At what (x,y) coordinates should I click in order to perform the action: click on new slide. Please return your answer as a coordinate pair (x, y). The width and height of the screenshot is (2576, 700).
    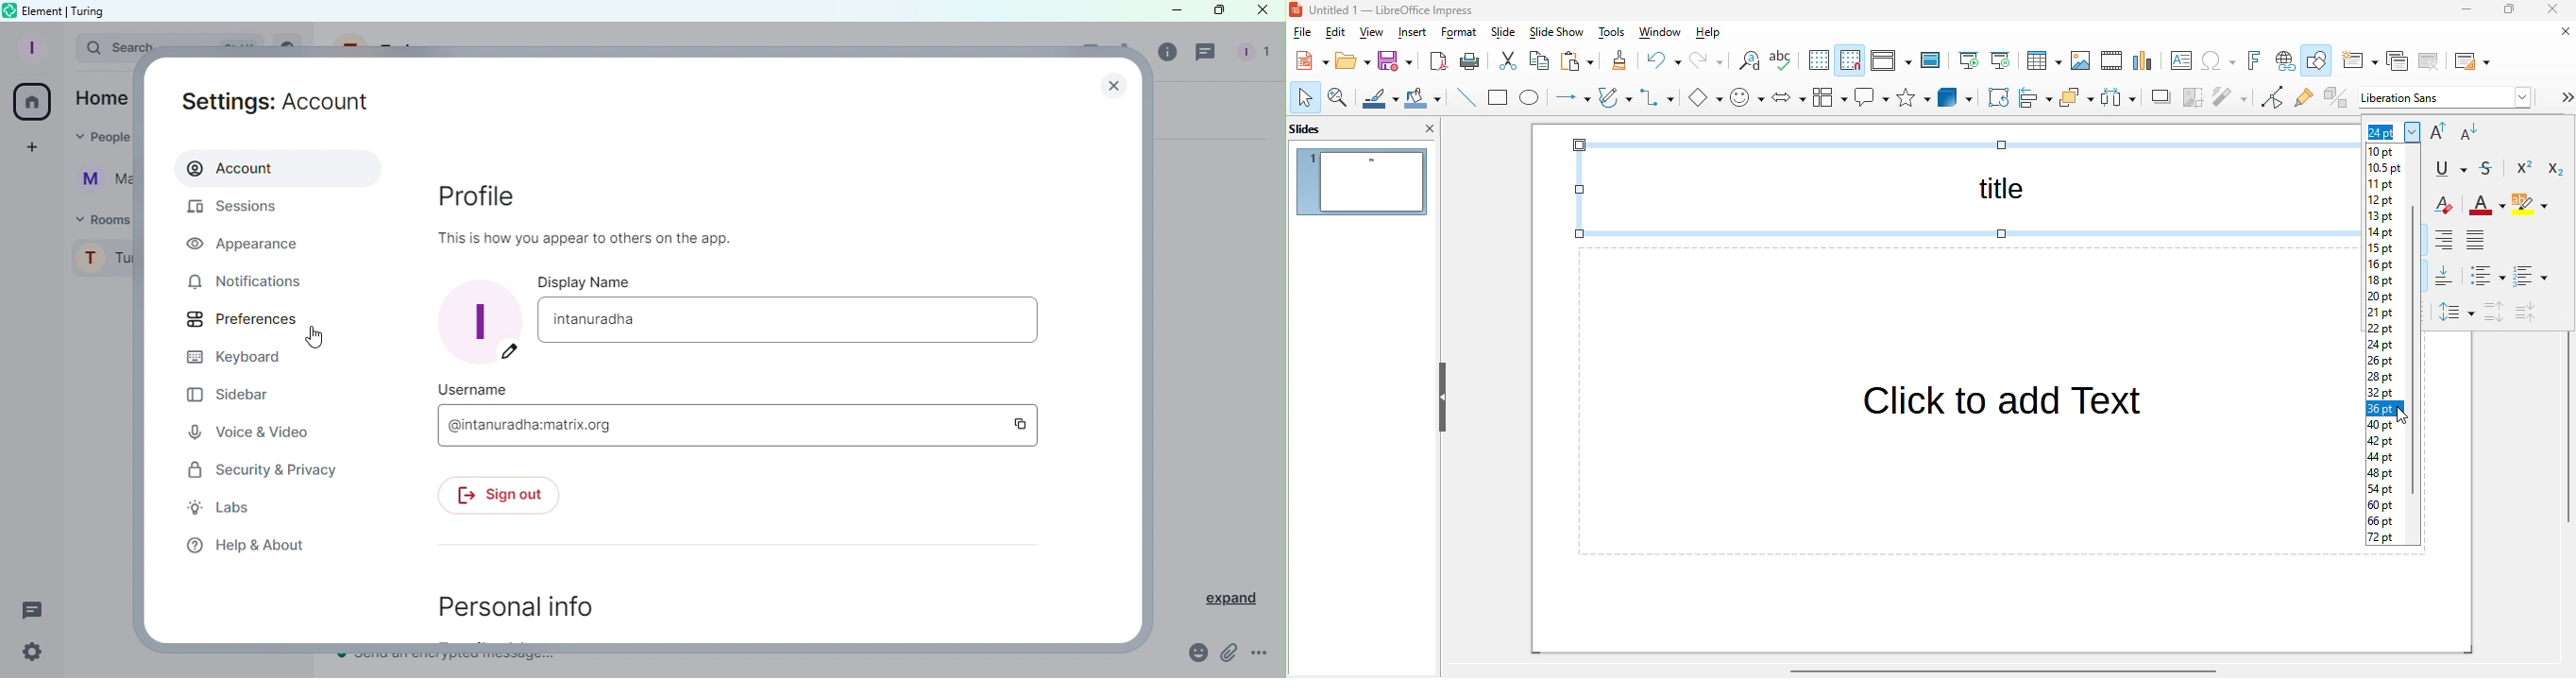
    Looking at the image, I should click on (2360, 60).